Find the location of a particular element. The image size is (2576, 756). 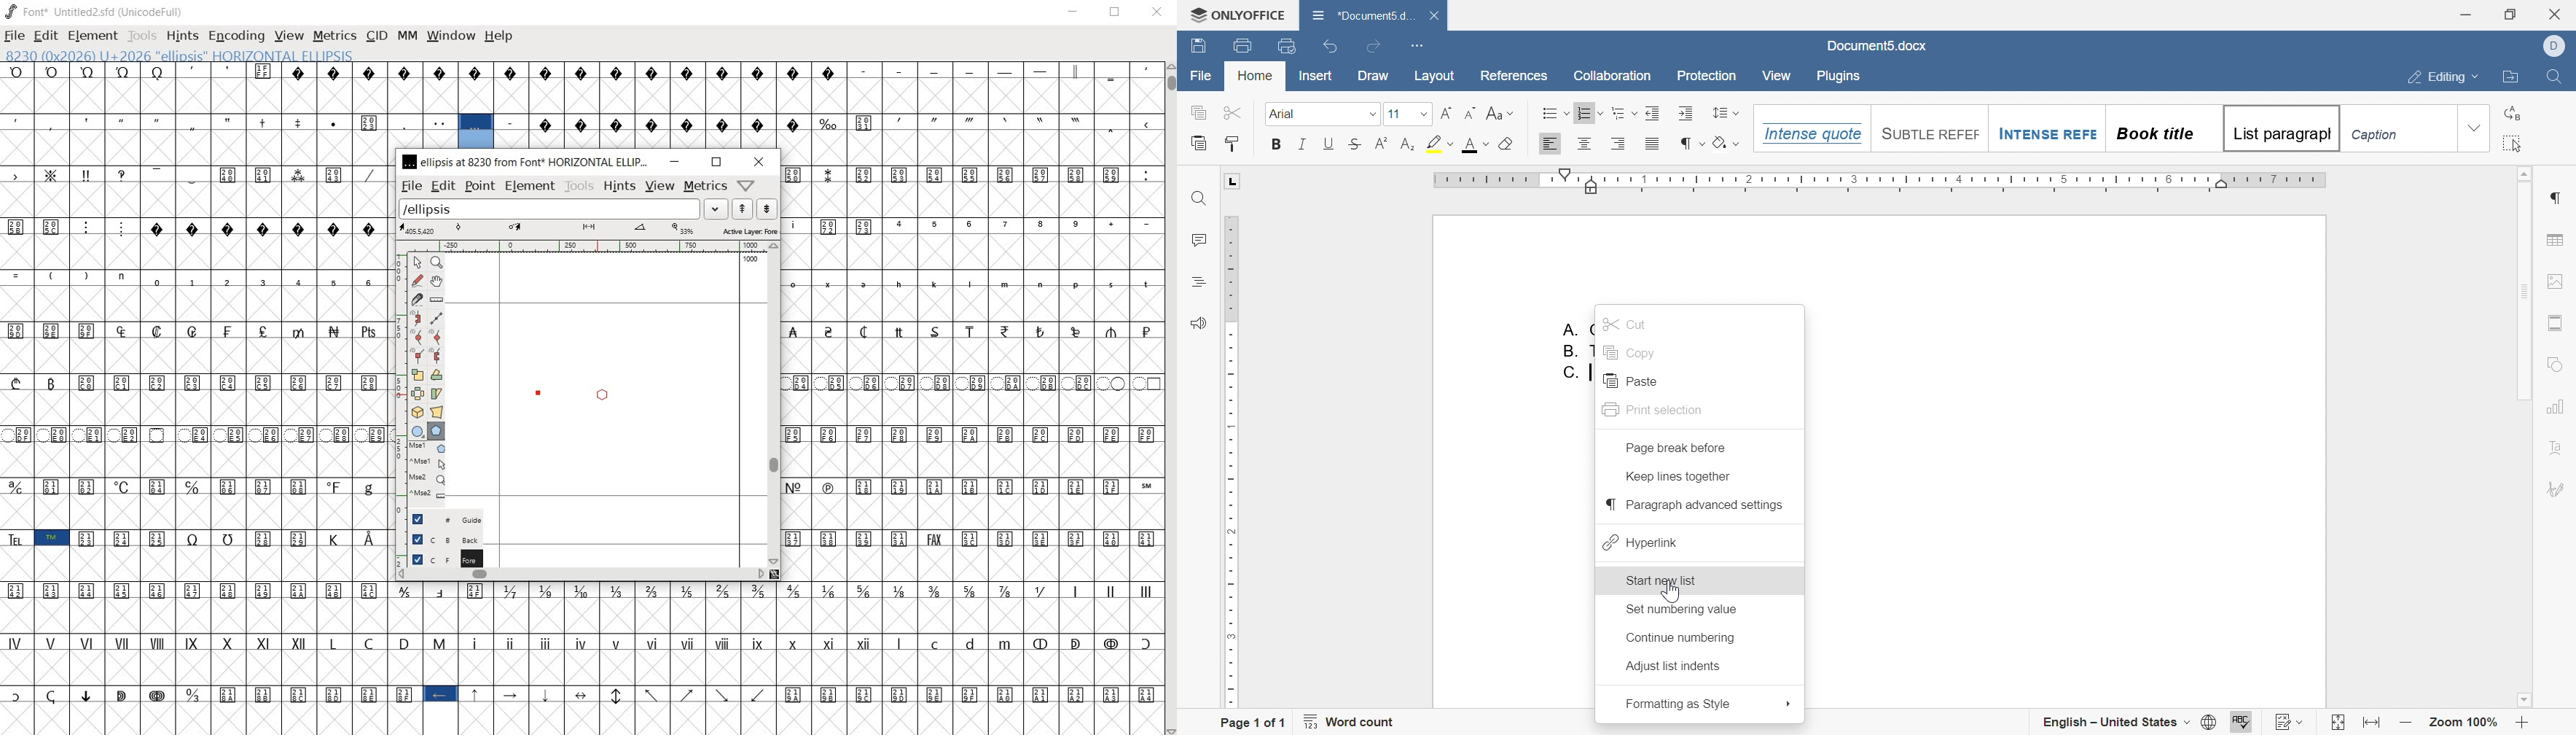

document5.docx is located at coordinates (1880, 48).